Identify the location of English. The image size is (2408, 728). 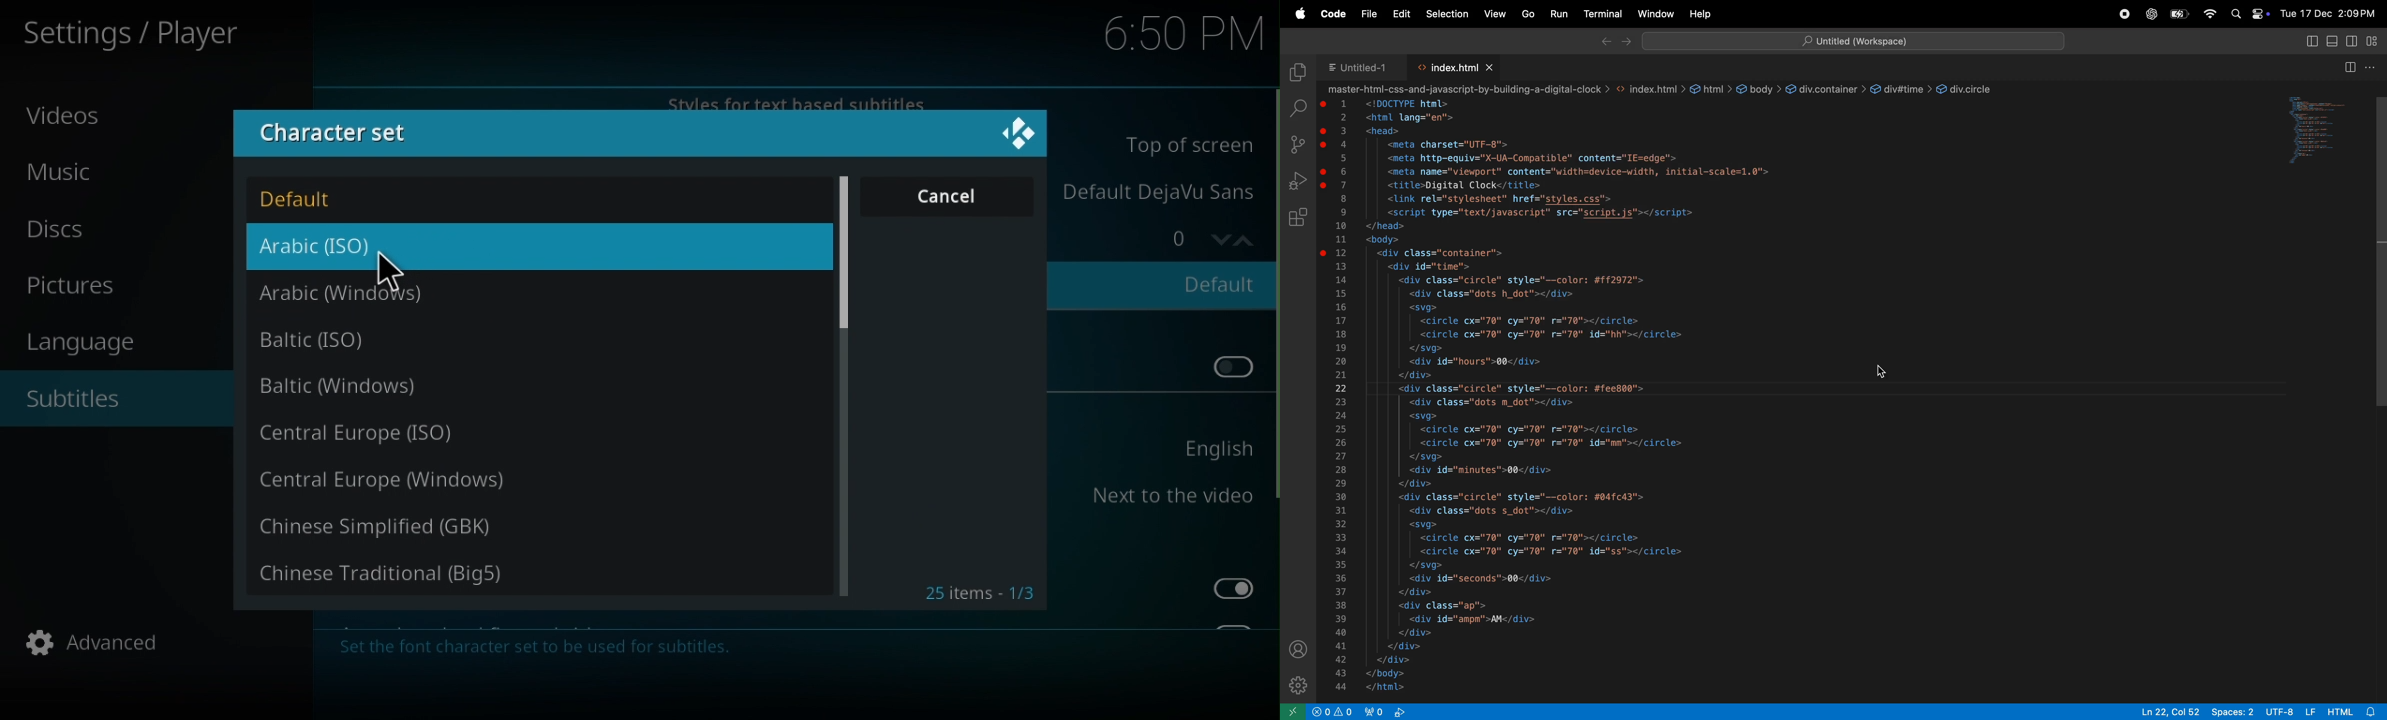
(1208, 450).